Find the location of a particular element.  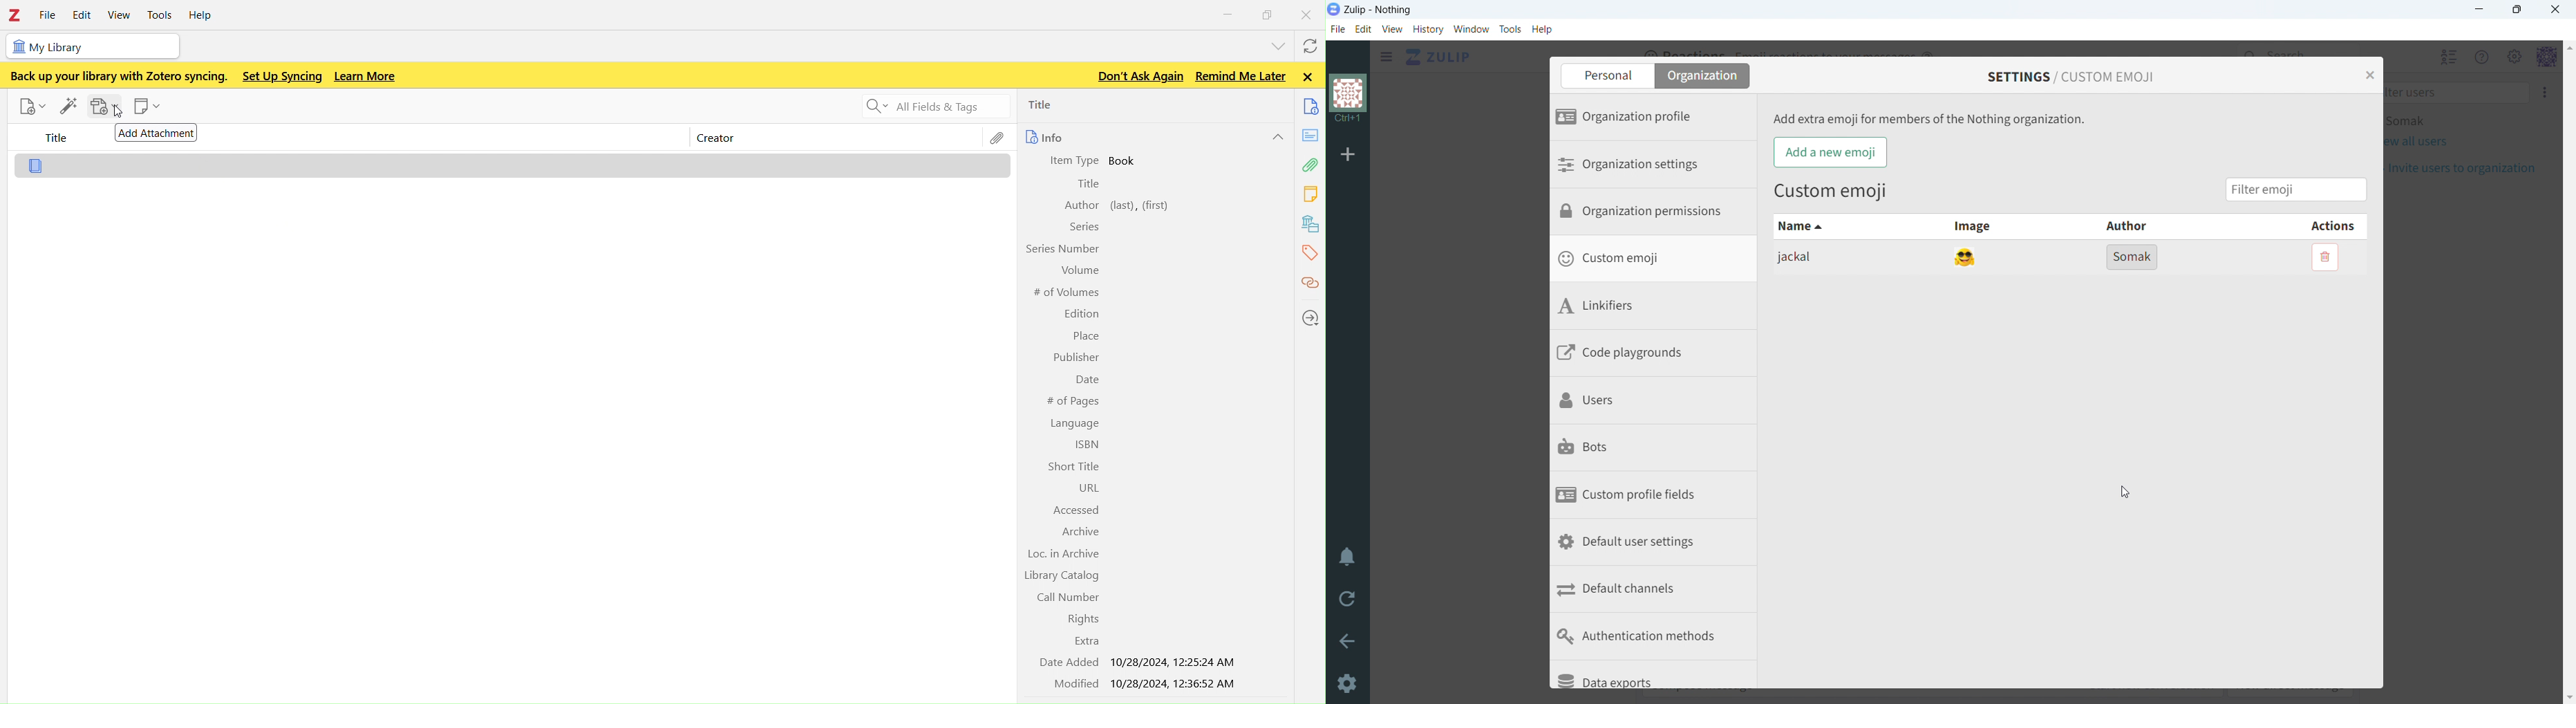

view is located at coordinates (122, 15).